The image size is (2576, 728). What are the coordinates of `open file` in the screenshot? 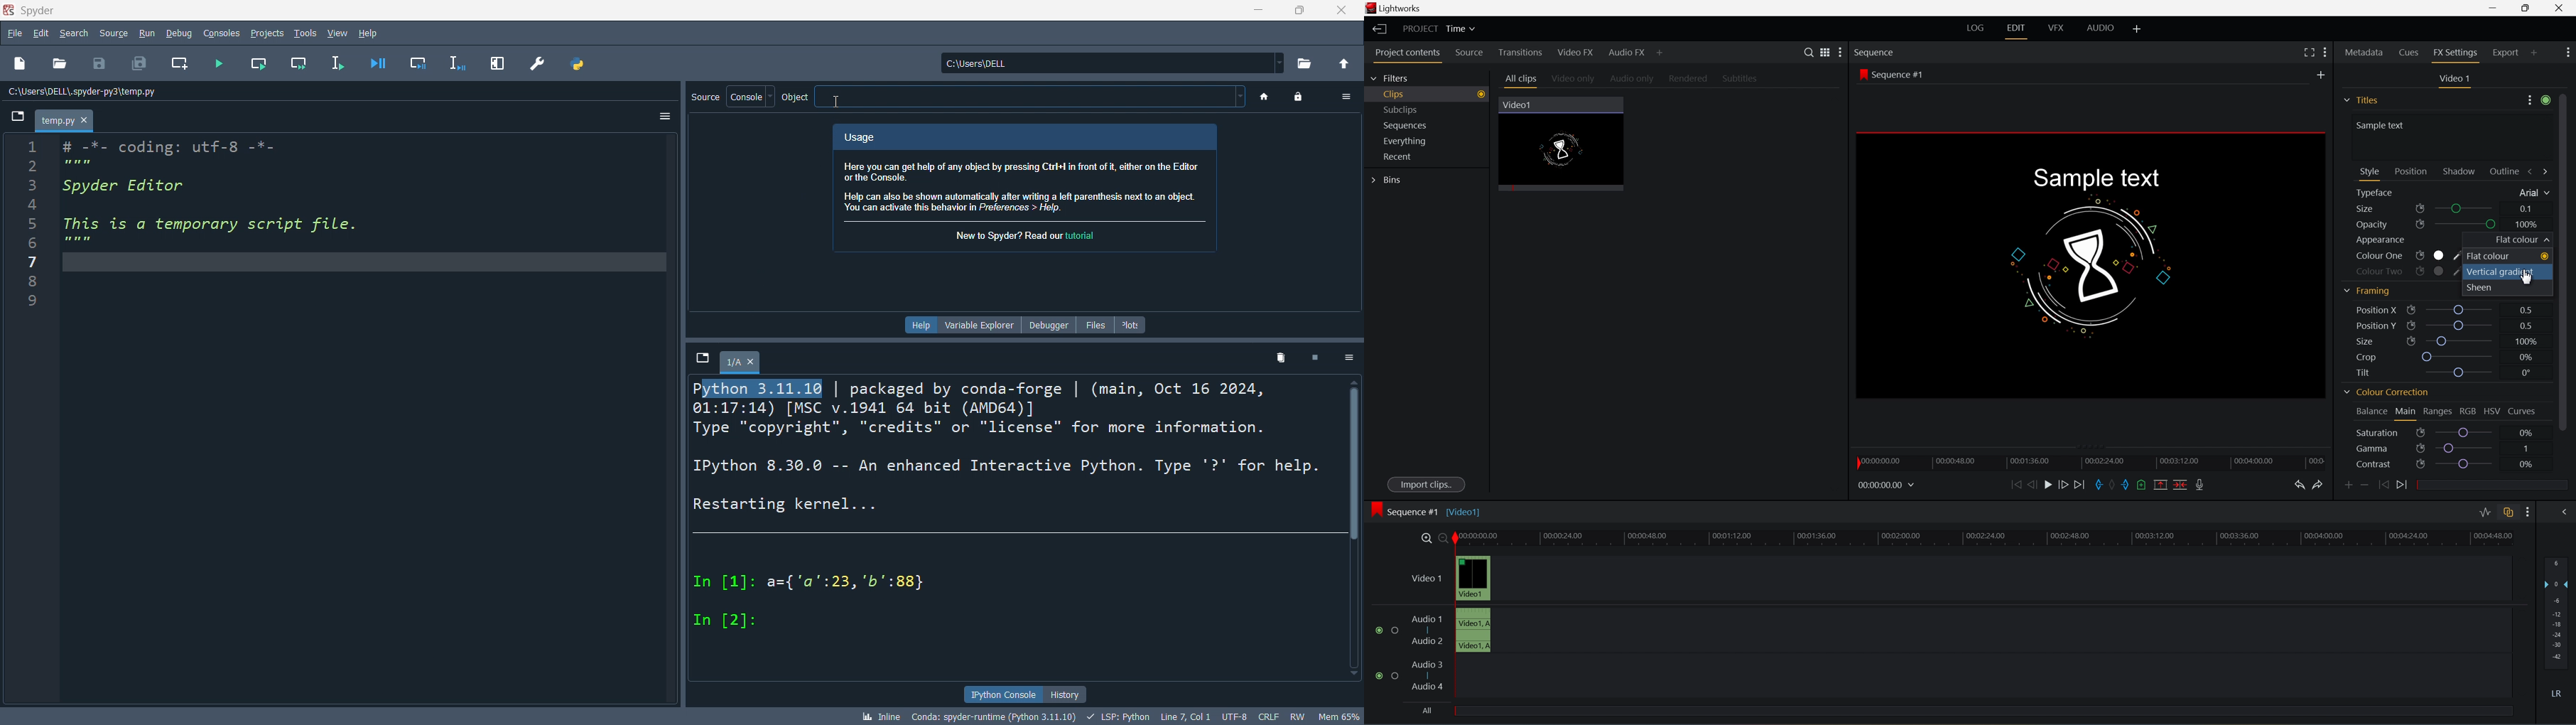 It's located at (66, 63).